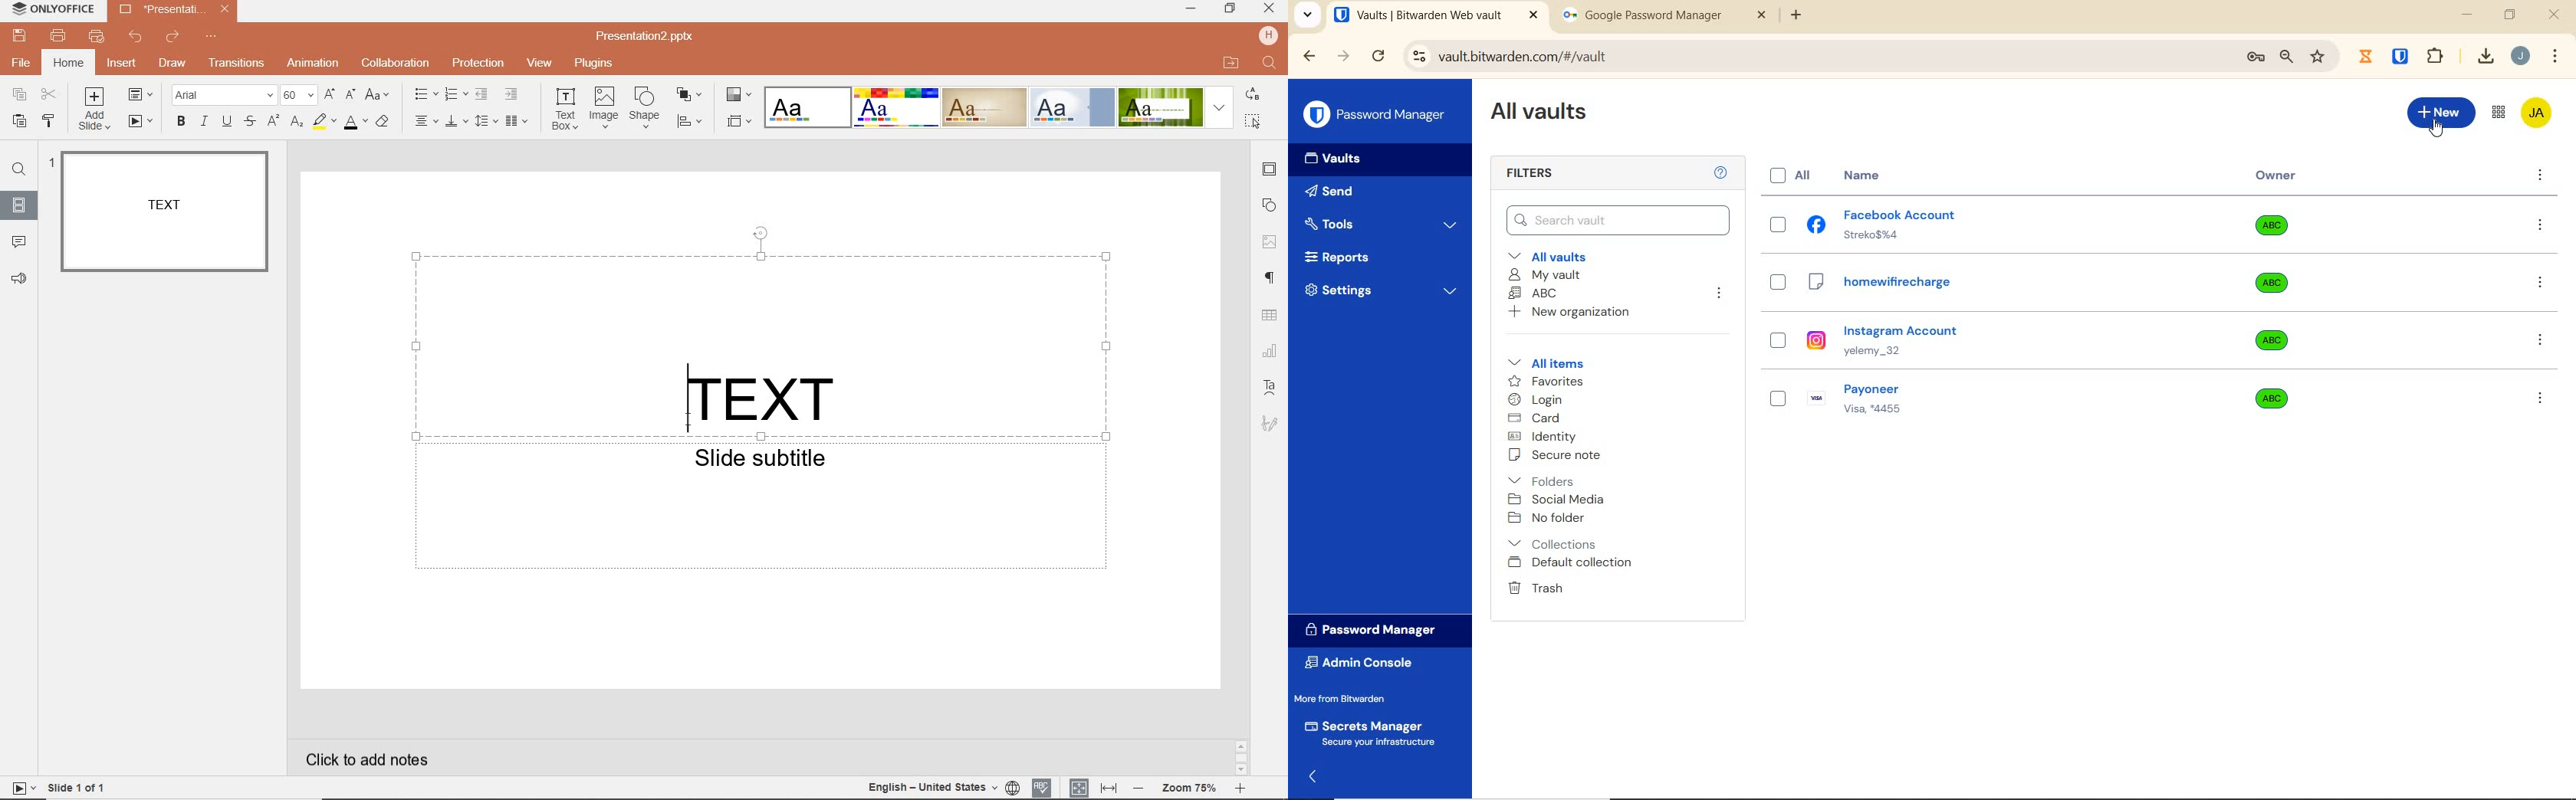 The width and height of the screenshot is (2576, 812). I want to click on Settings, so click(1382, 288).